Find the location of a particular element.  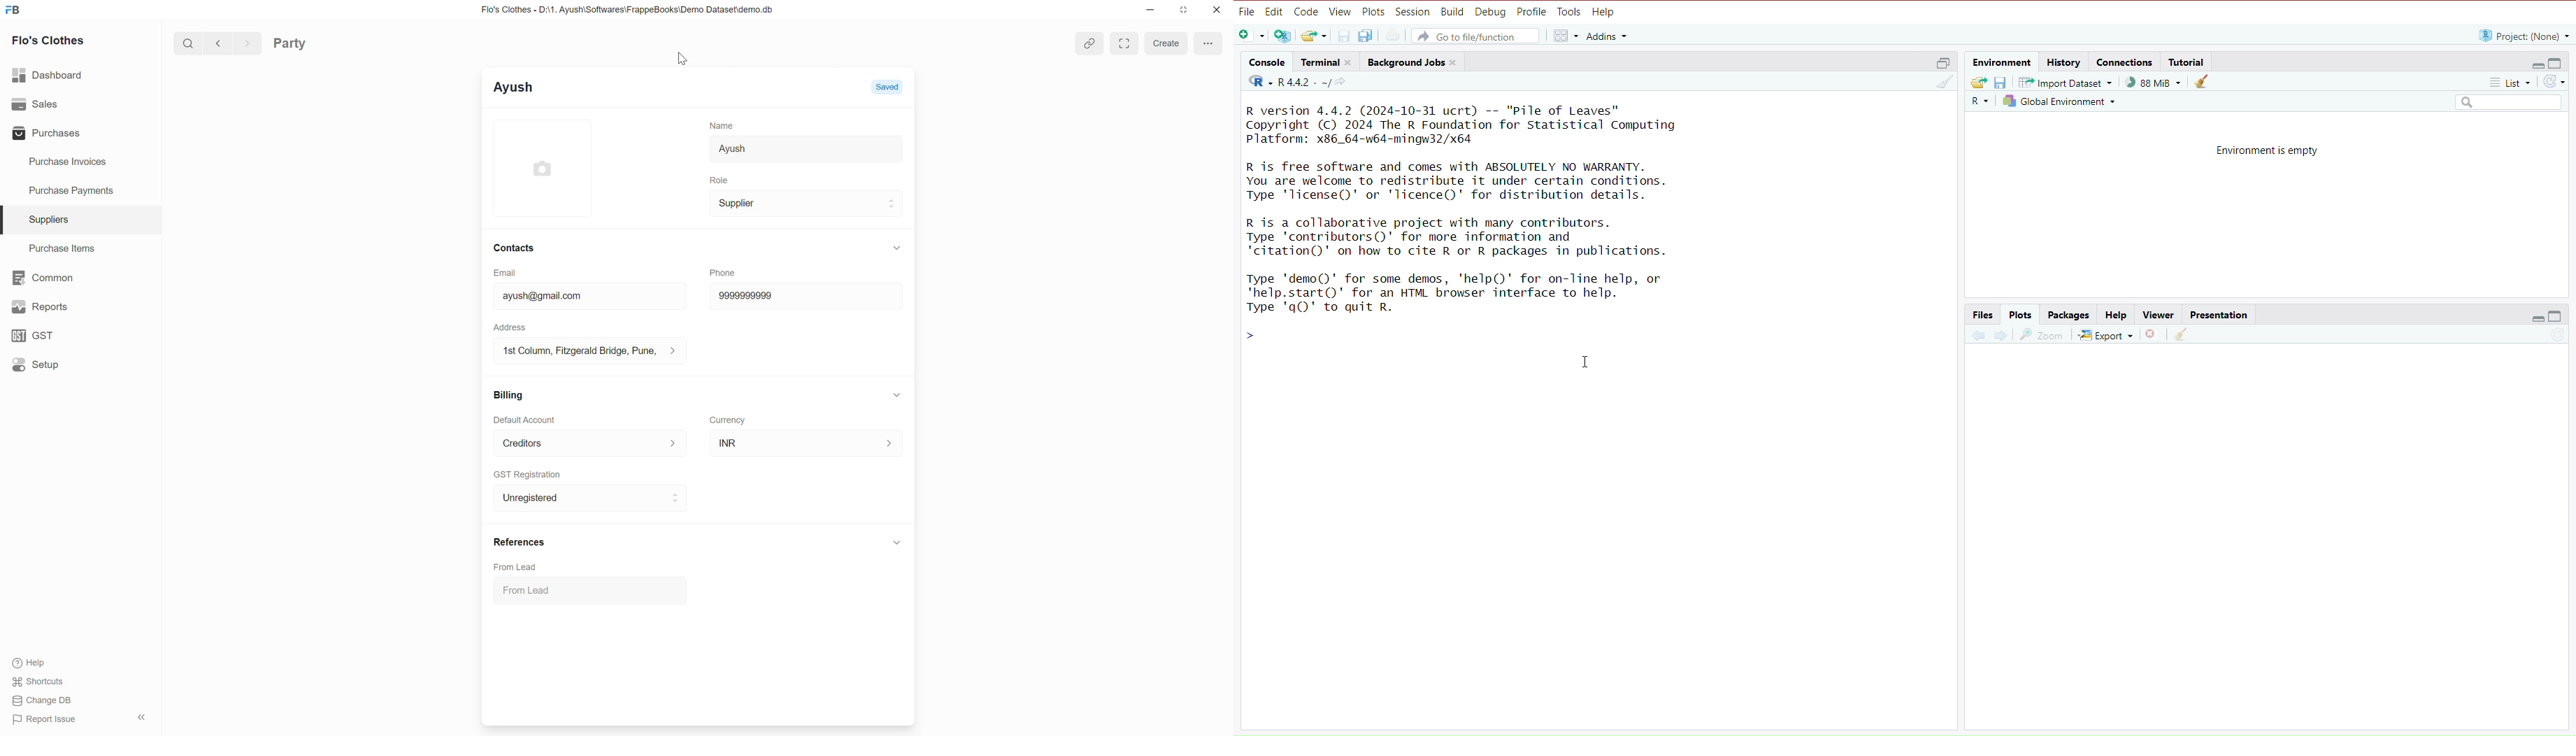

background jobs is located at coordinates (1415, 64).